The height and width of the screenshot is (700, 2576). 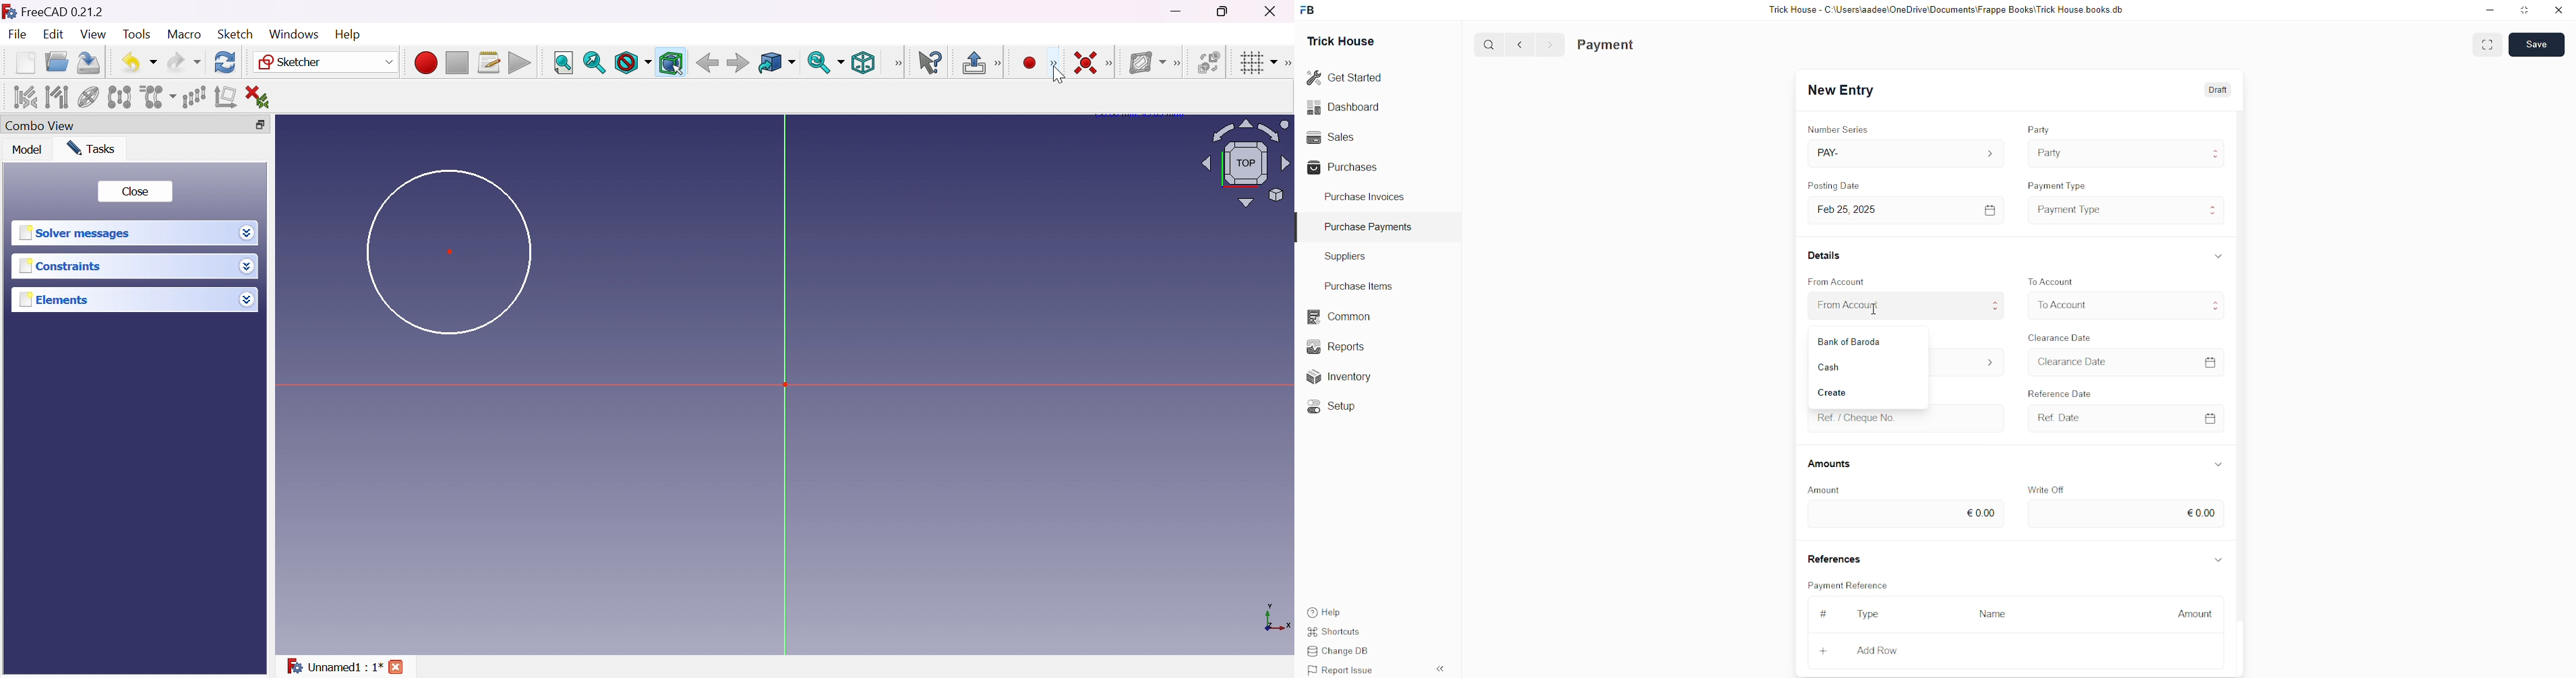 I want to click on Macros, so click(x=489, y=63).